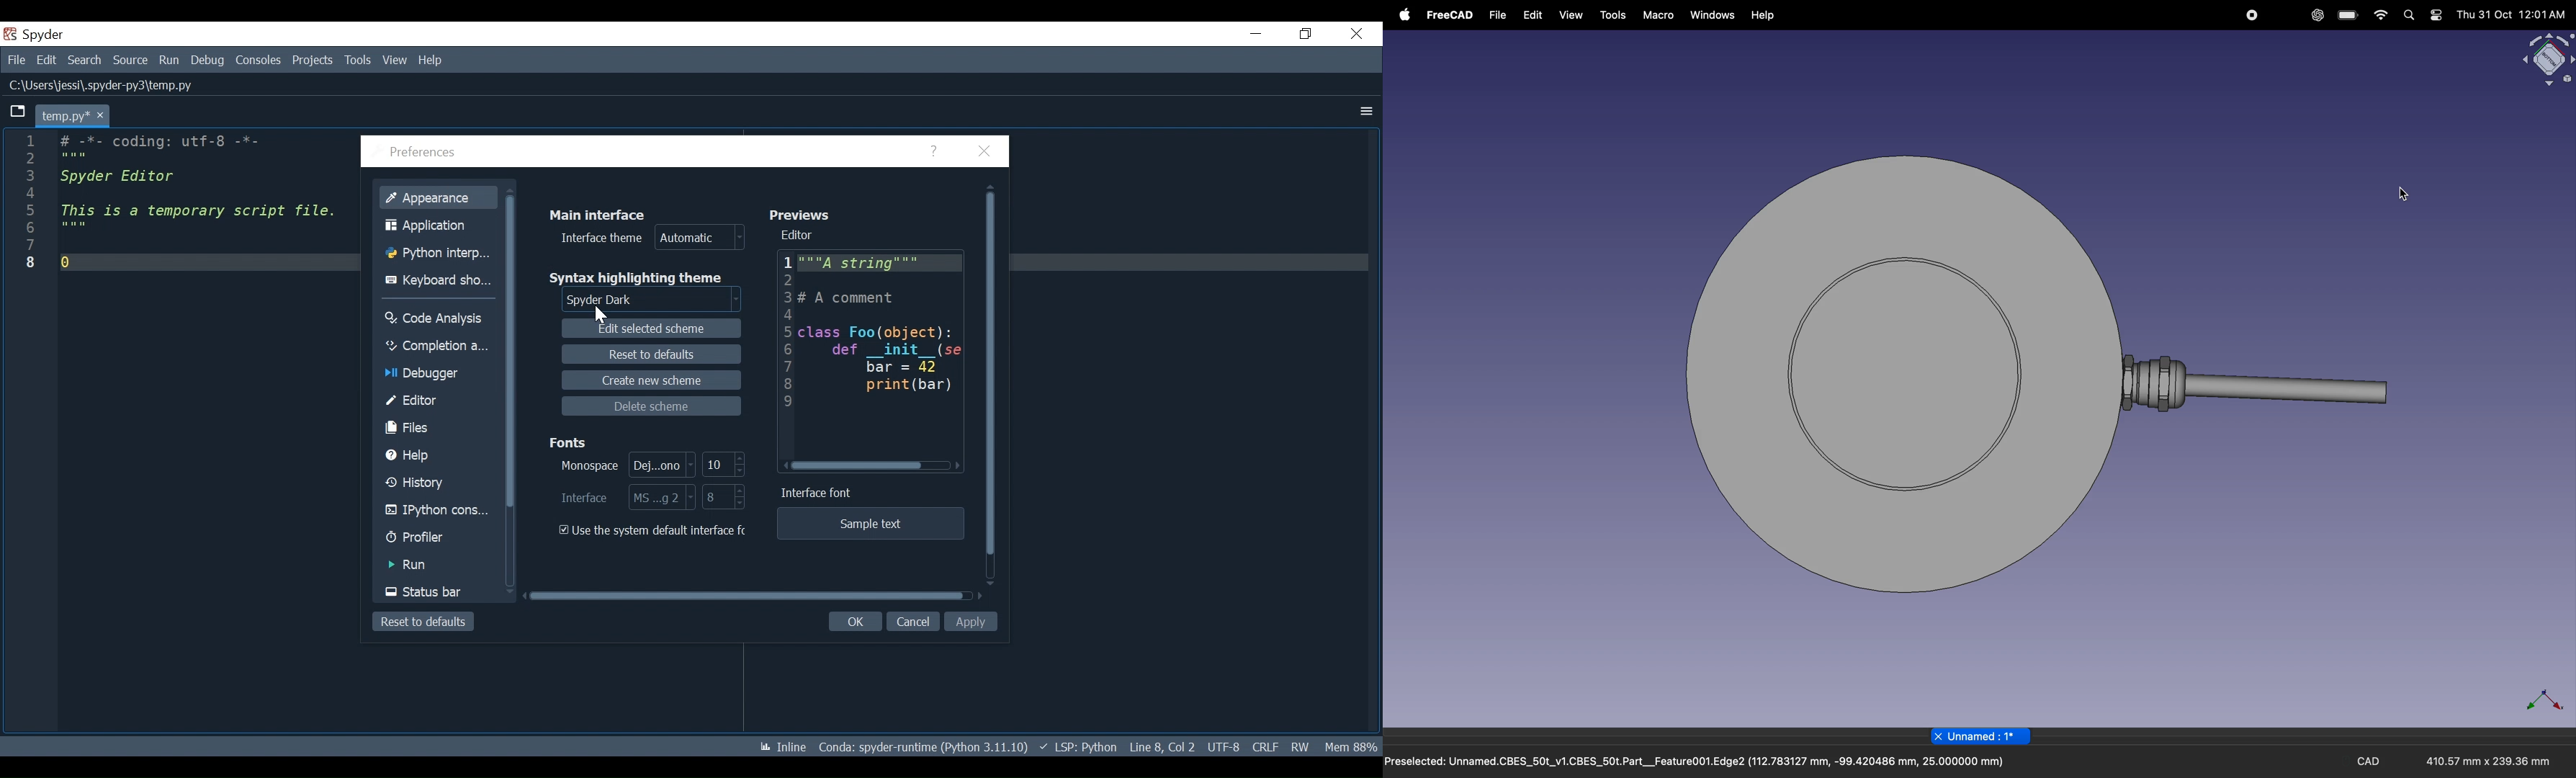 The height and width of the screenshot is (784, 2576). I want to click on Consoles, so click(259, 61).